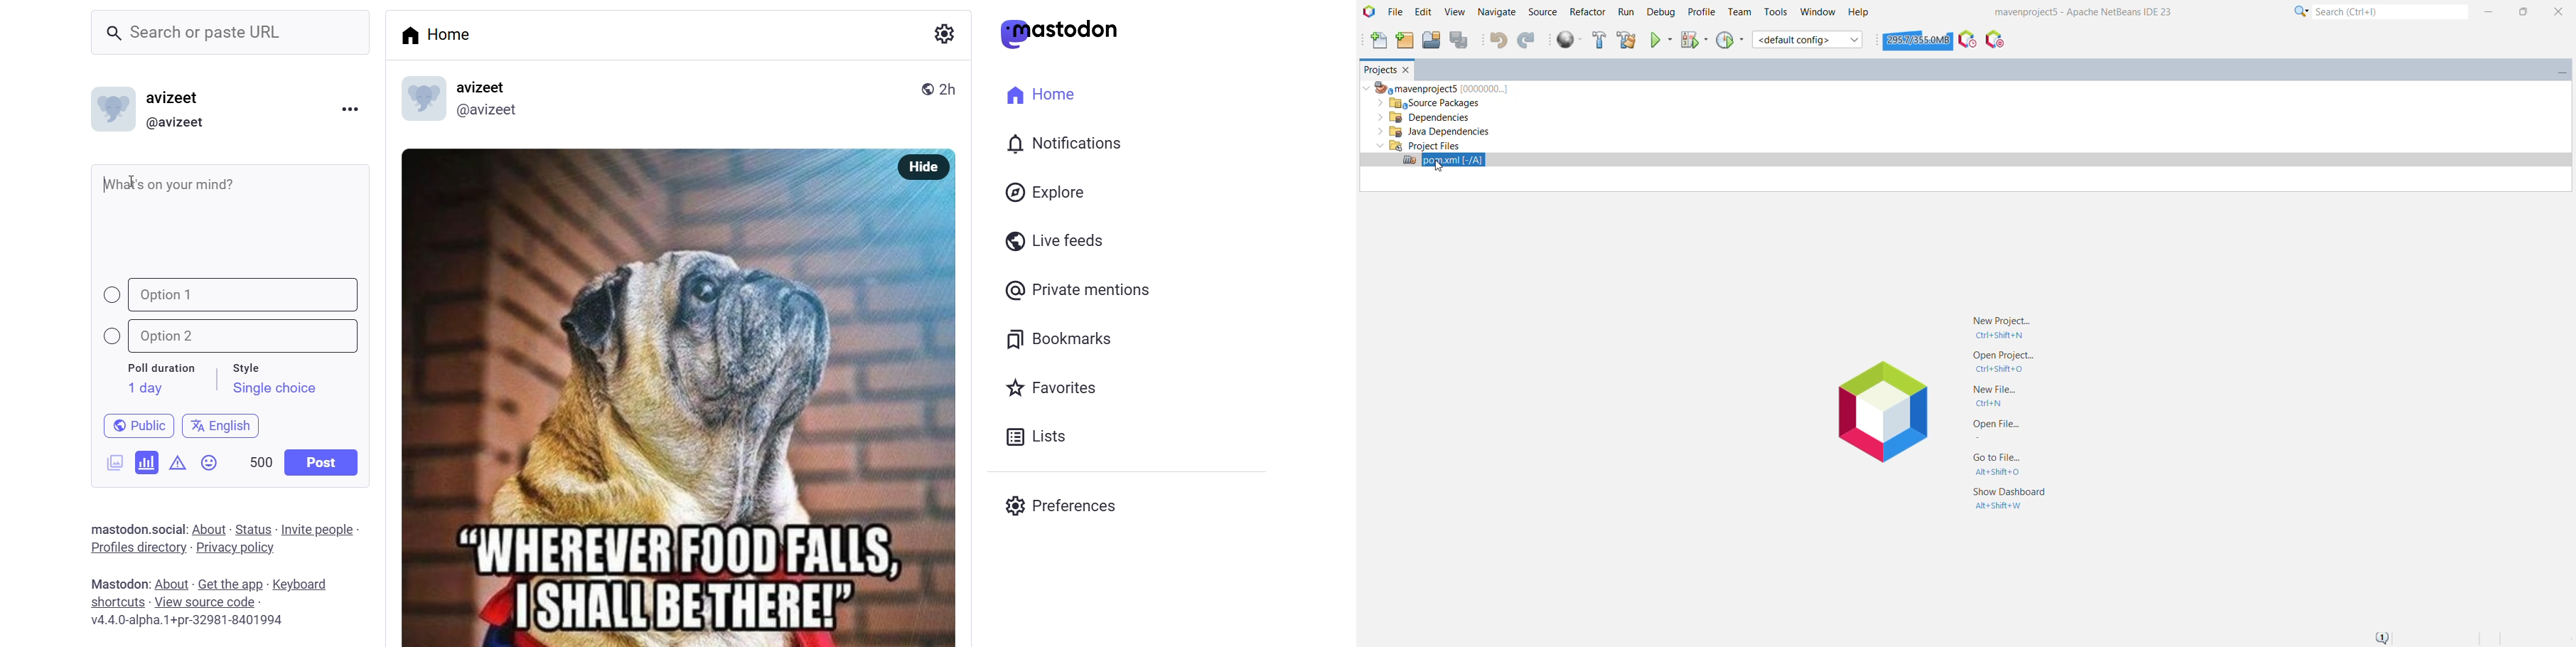 The image size is (2576, 672). Describe the element at coordinates (137, 547) in the screenshot. I see `profiles` at that location.